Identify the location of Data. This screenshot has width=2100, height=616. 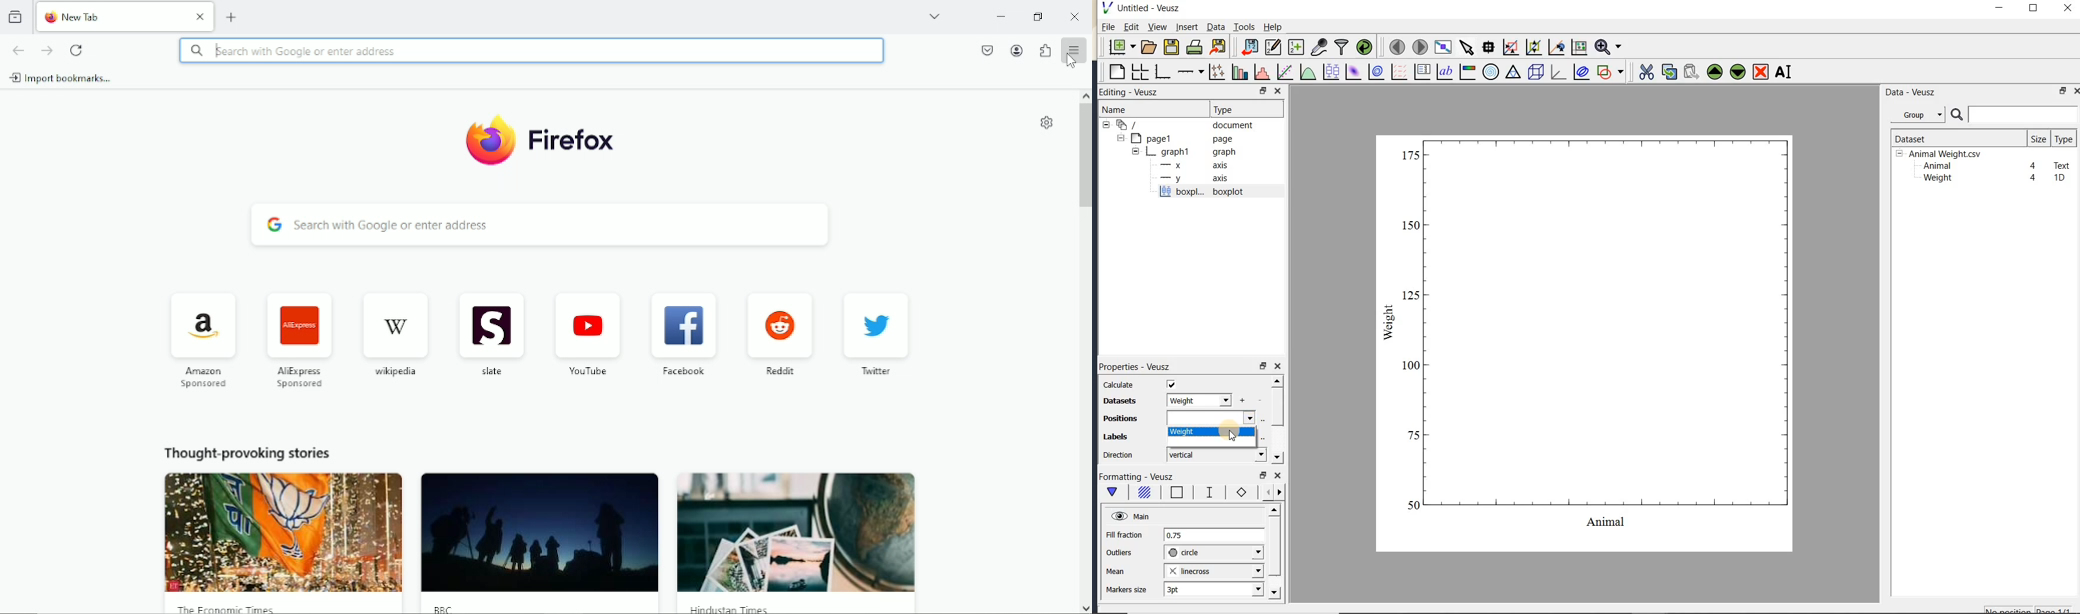
(1216, 26).